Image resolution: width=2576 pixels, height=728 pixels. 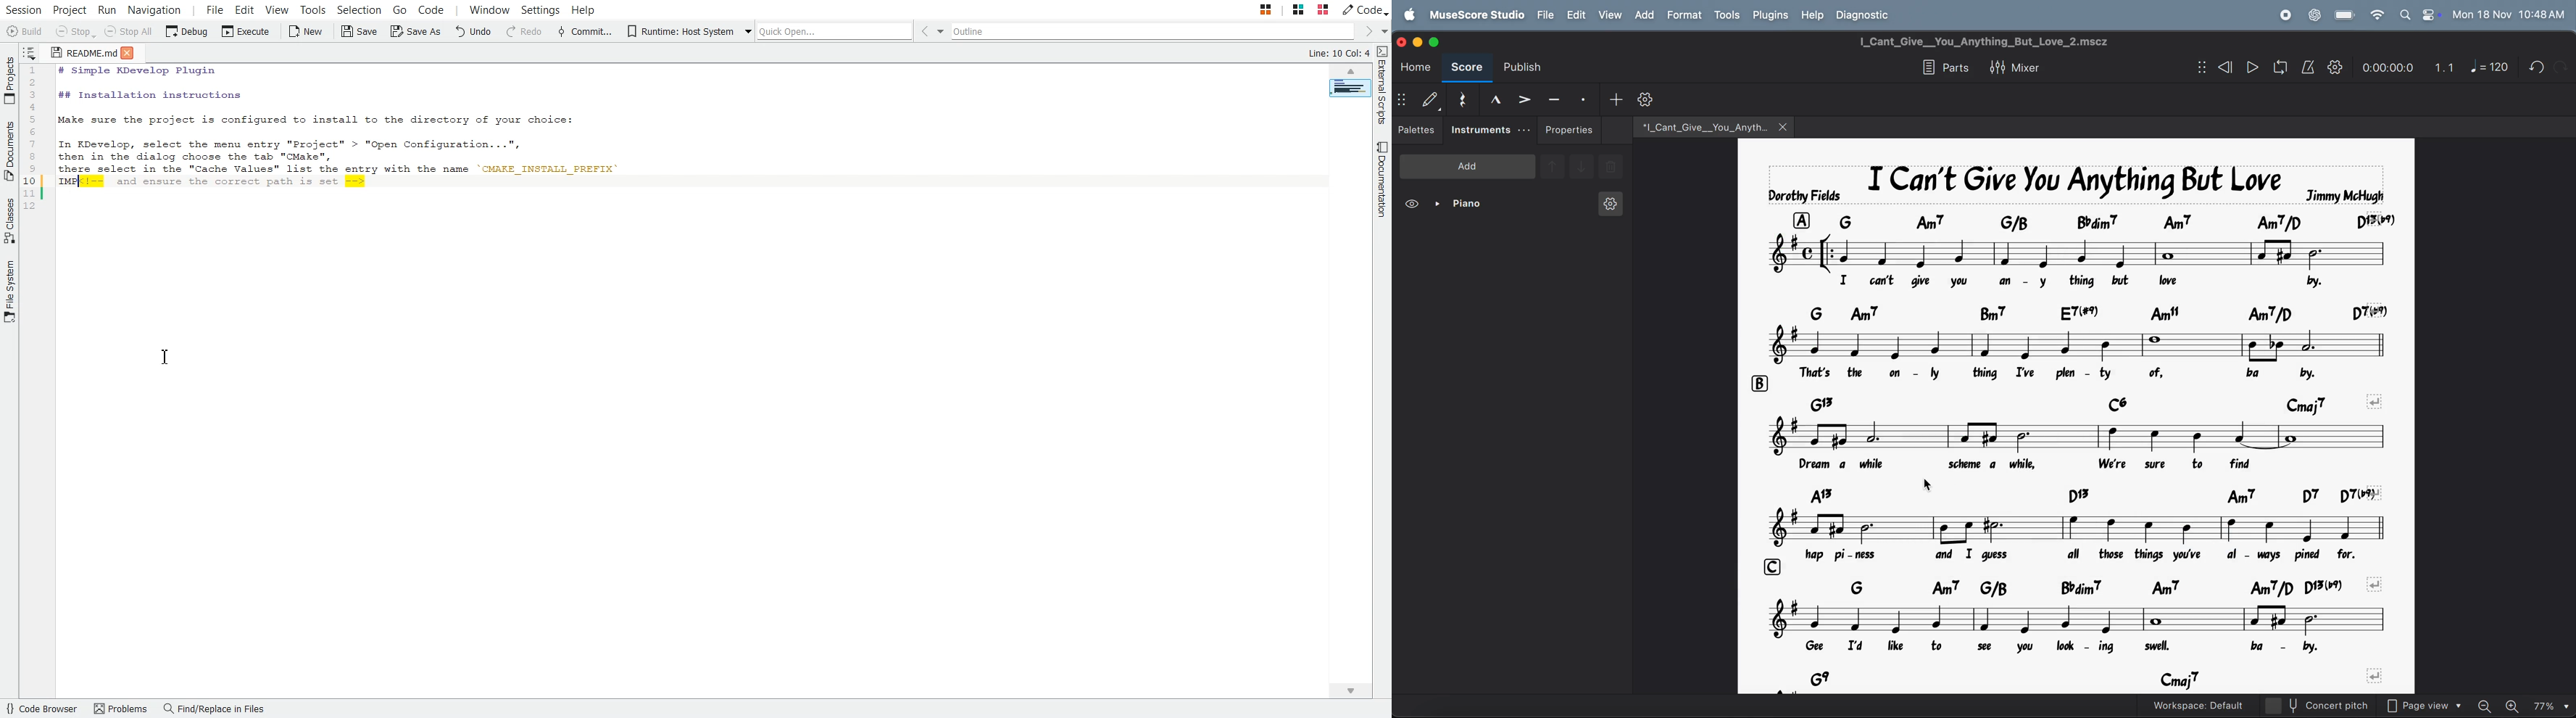 What do you see at coordinates (2095, 309) in the screenshot?
I see `chord symbols` at bounding box center [2095, 309].